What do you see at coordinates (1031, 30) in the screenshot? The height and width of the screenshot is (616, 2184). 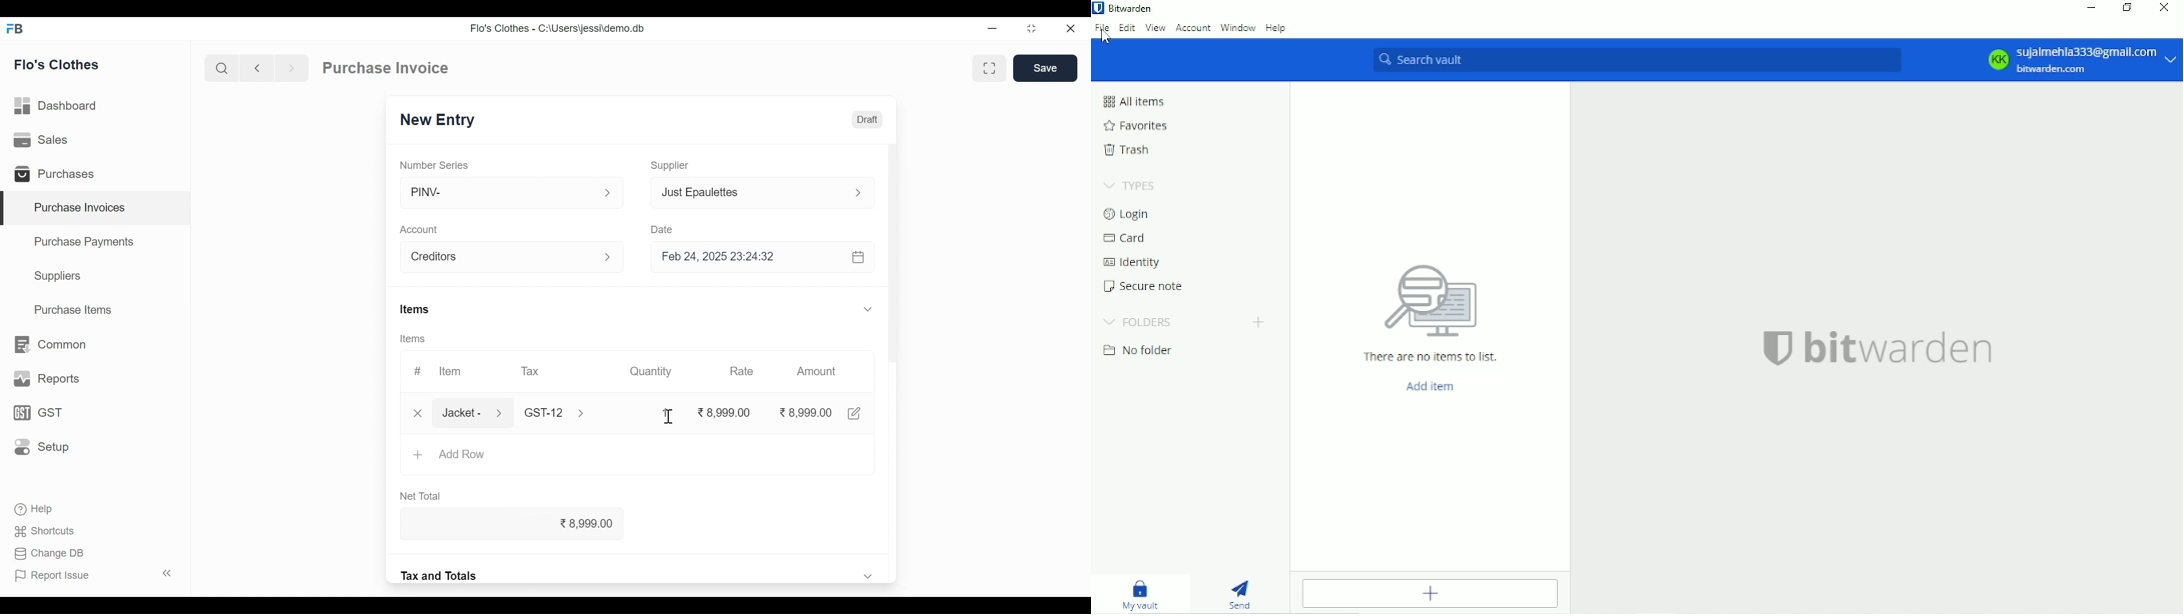 I see `Restore` at bounding box center [1031, 30].